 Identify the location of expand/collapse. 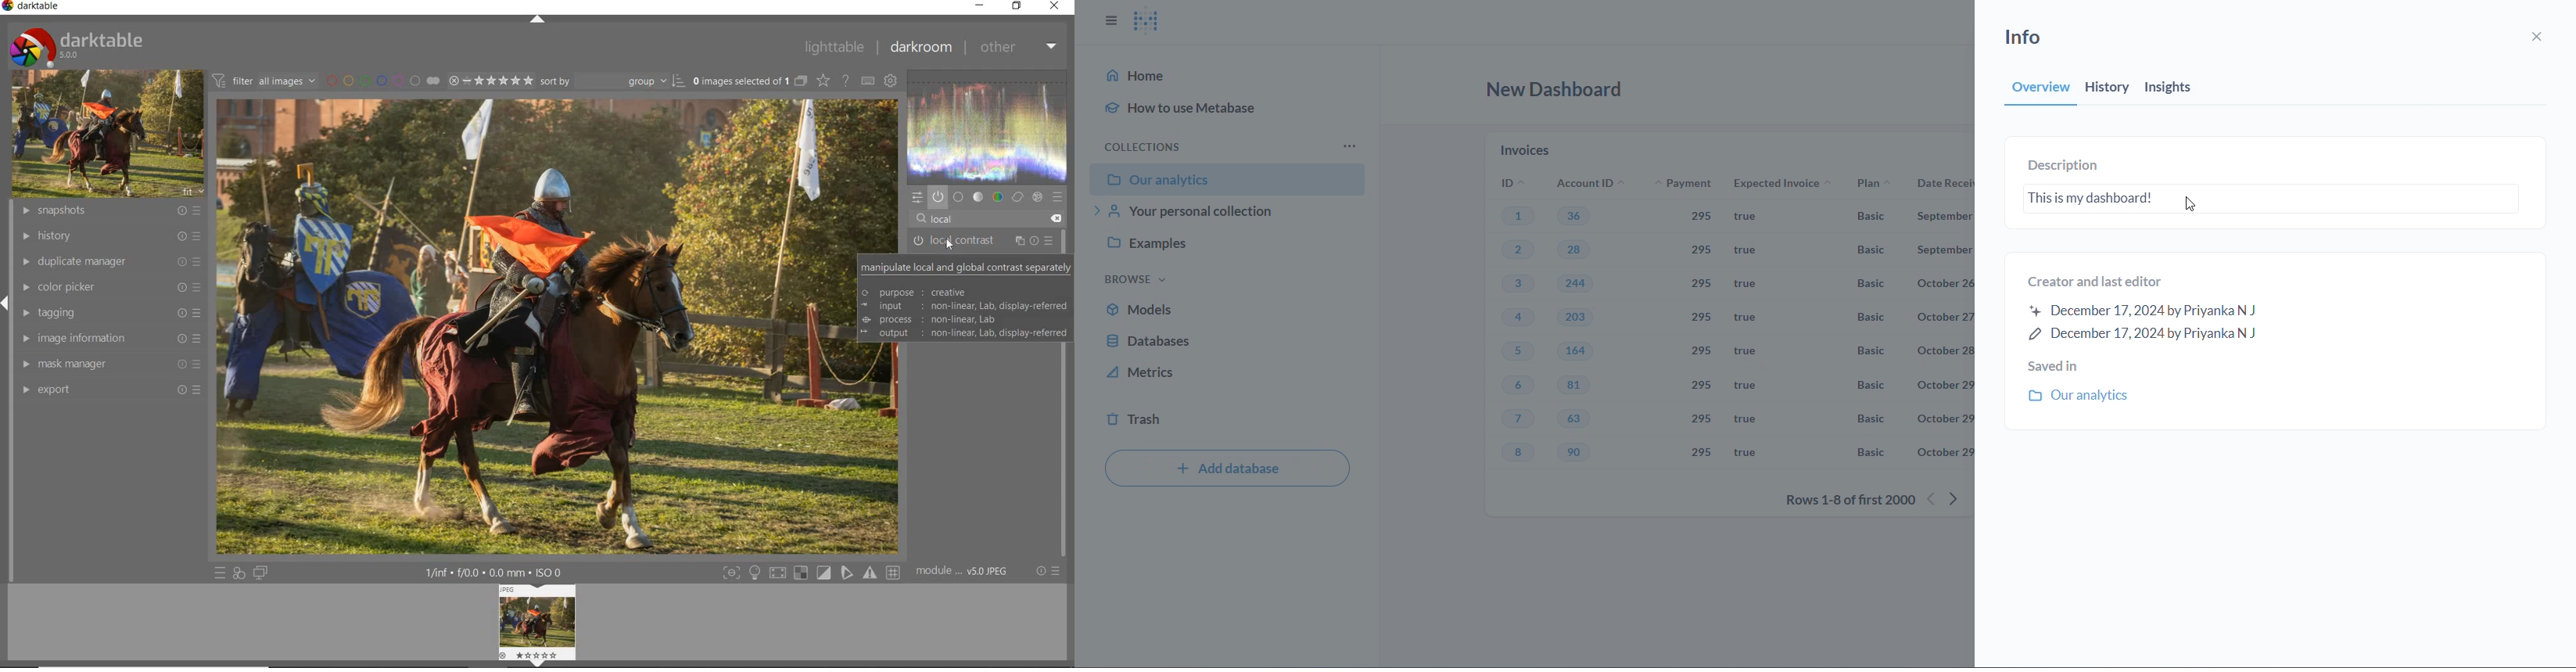
(537, 19).